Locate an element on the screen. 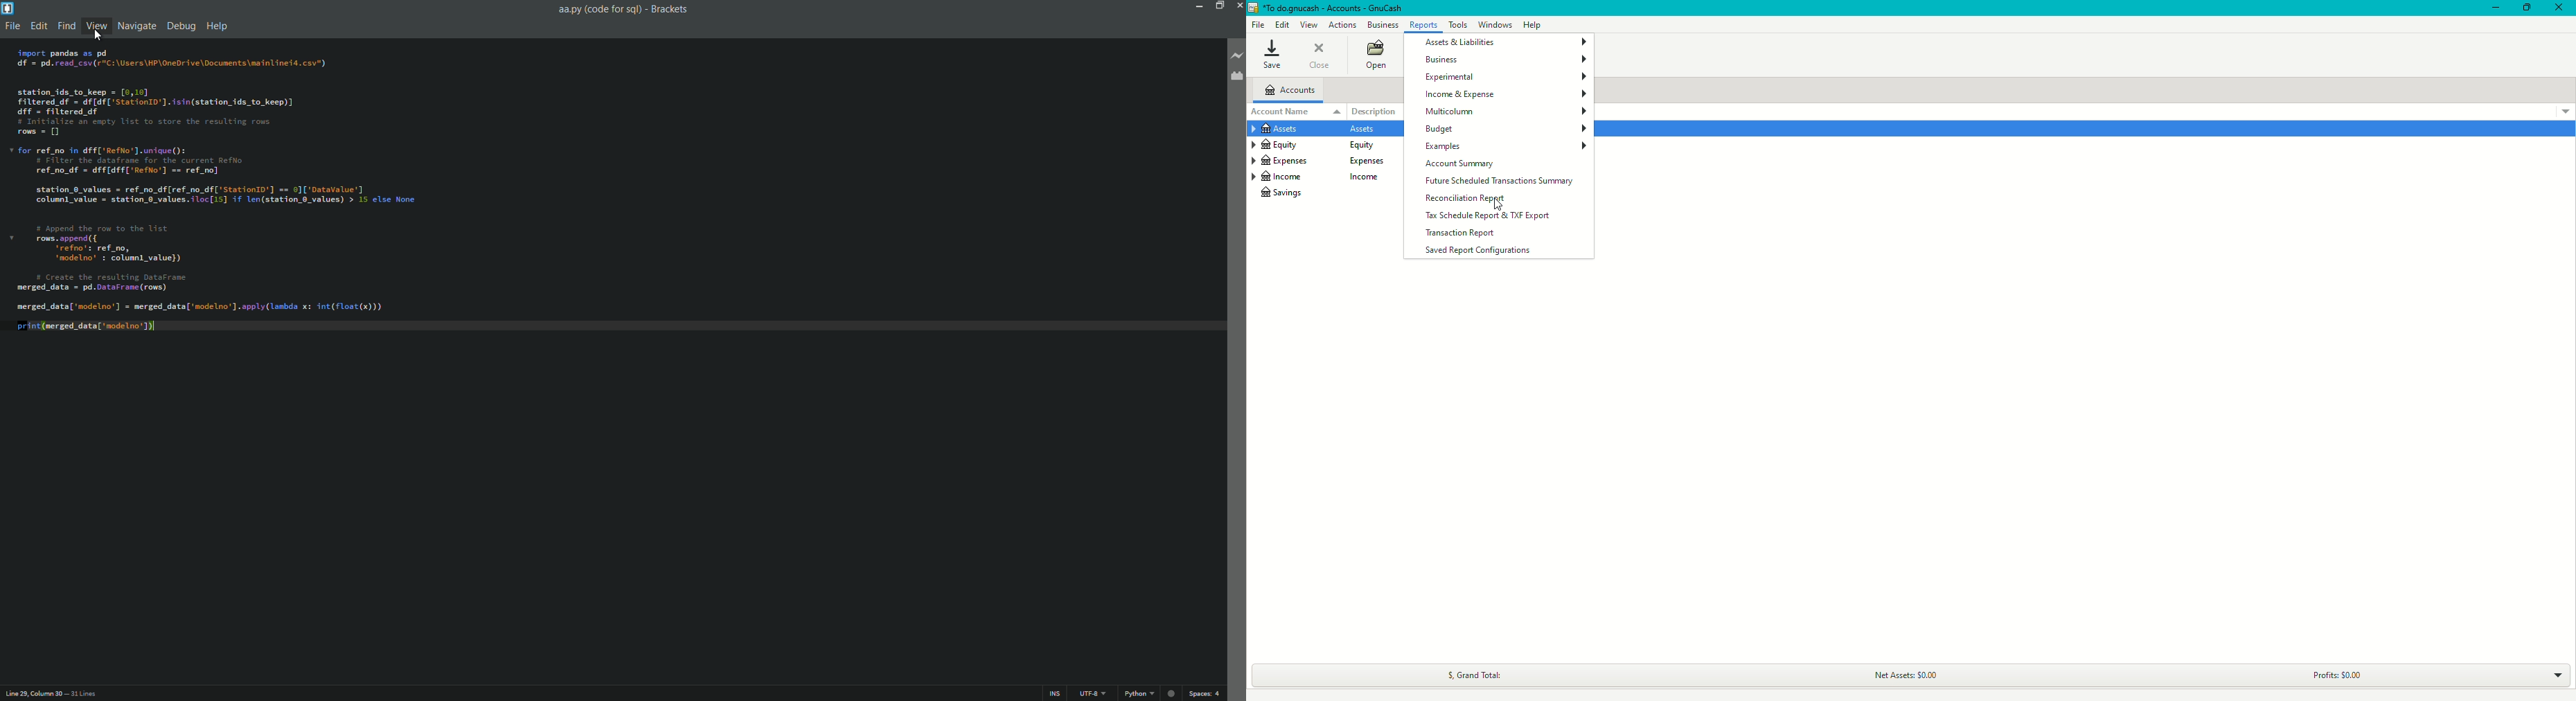  Income and Expenses is located at coordinates (1504, 94).